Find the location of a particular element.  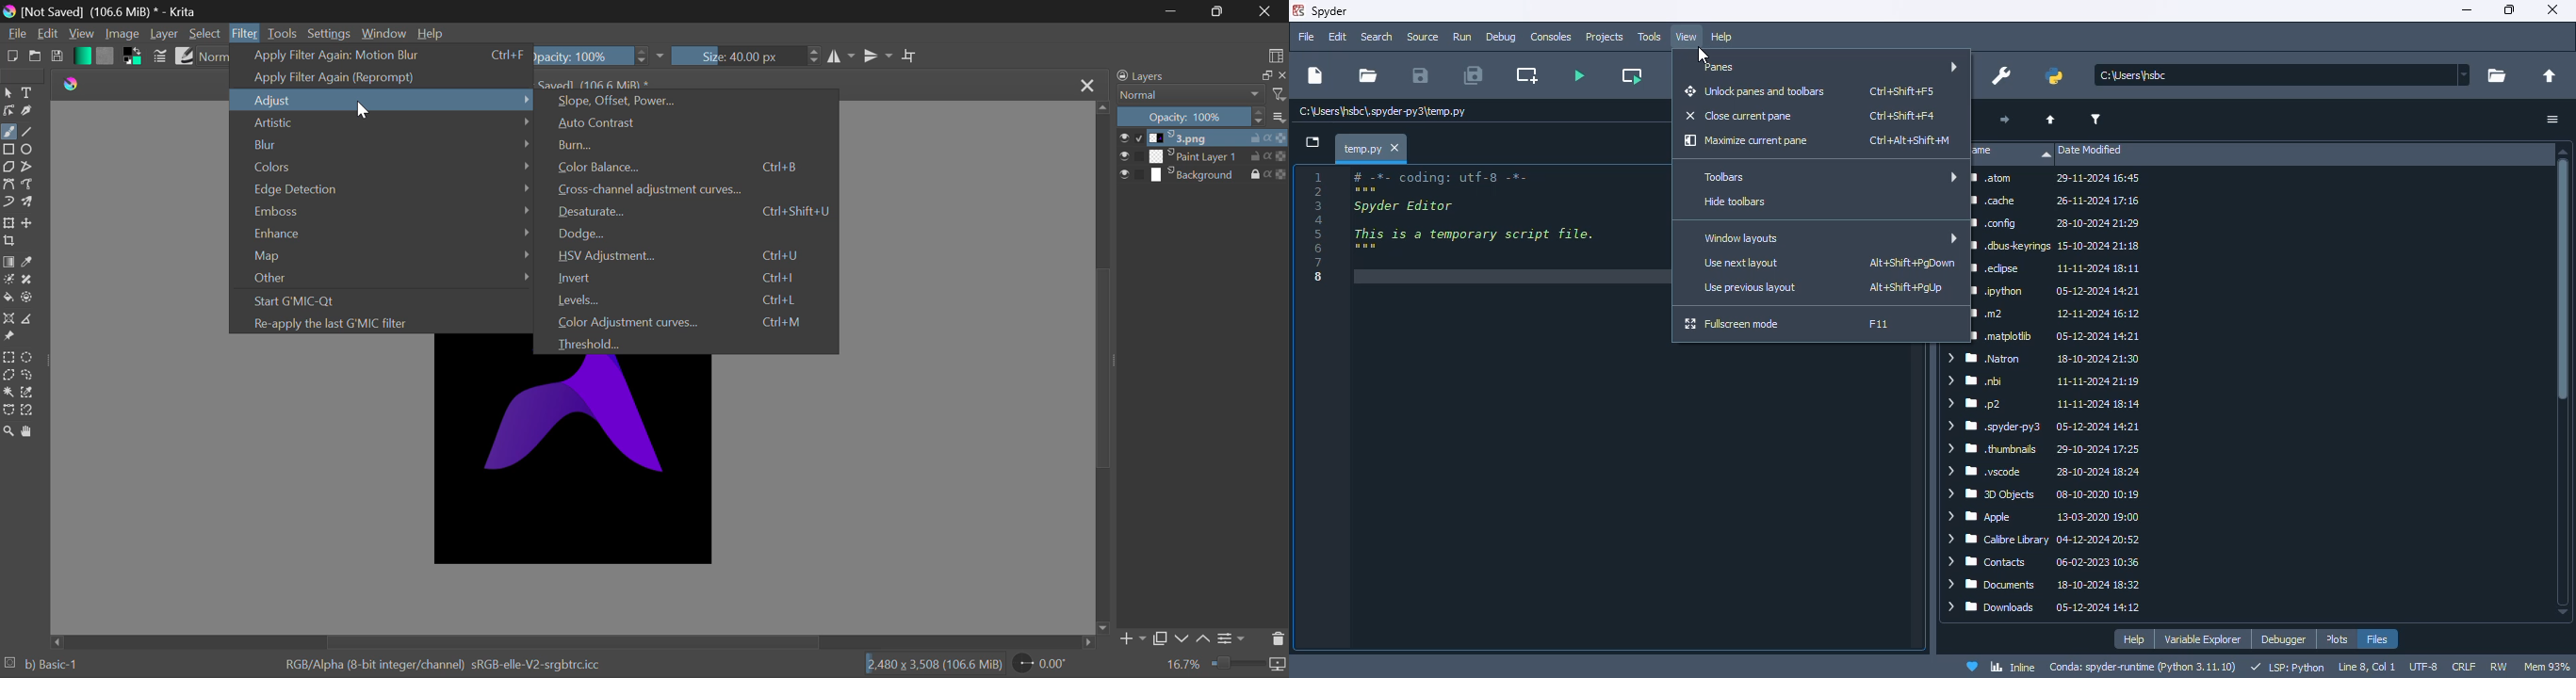

browse tabs is located at coordinates (1313, 143).